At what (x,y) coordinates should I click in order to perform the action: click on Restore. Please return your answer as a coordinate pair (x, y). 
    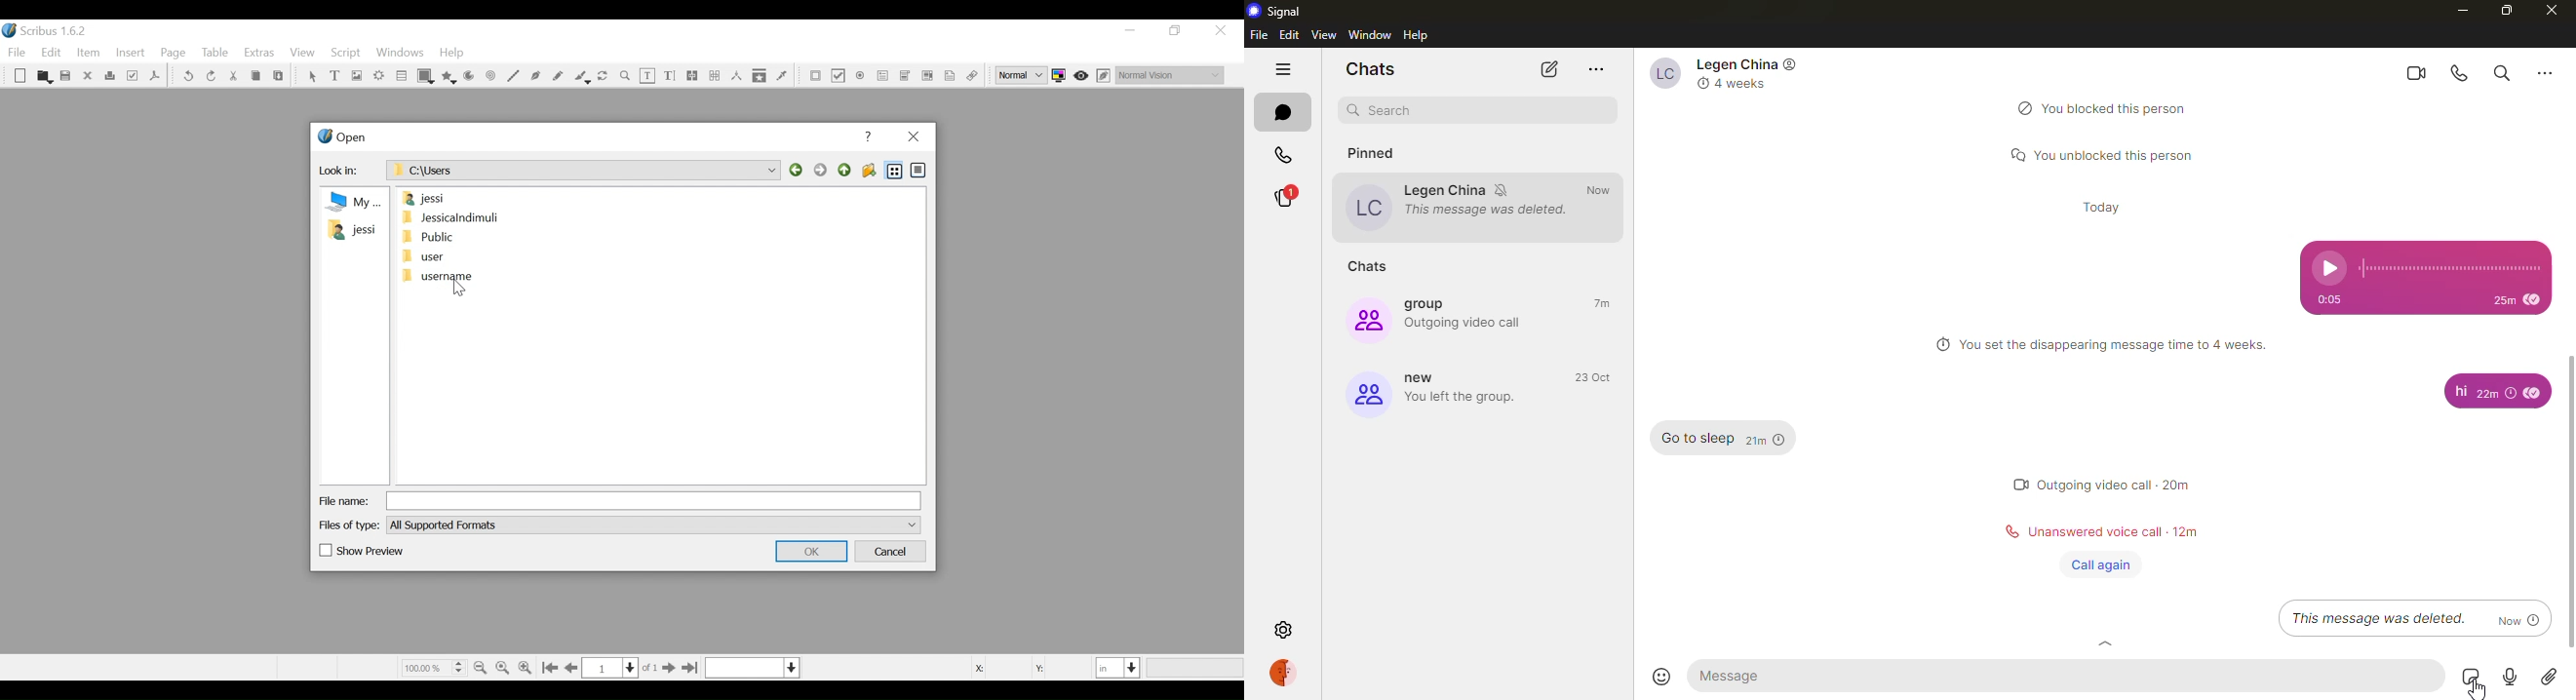
    Looking at the image, I should click on (1176, 30).